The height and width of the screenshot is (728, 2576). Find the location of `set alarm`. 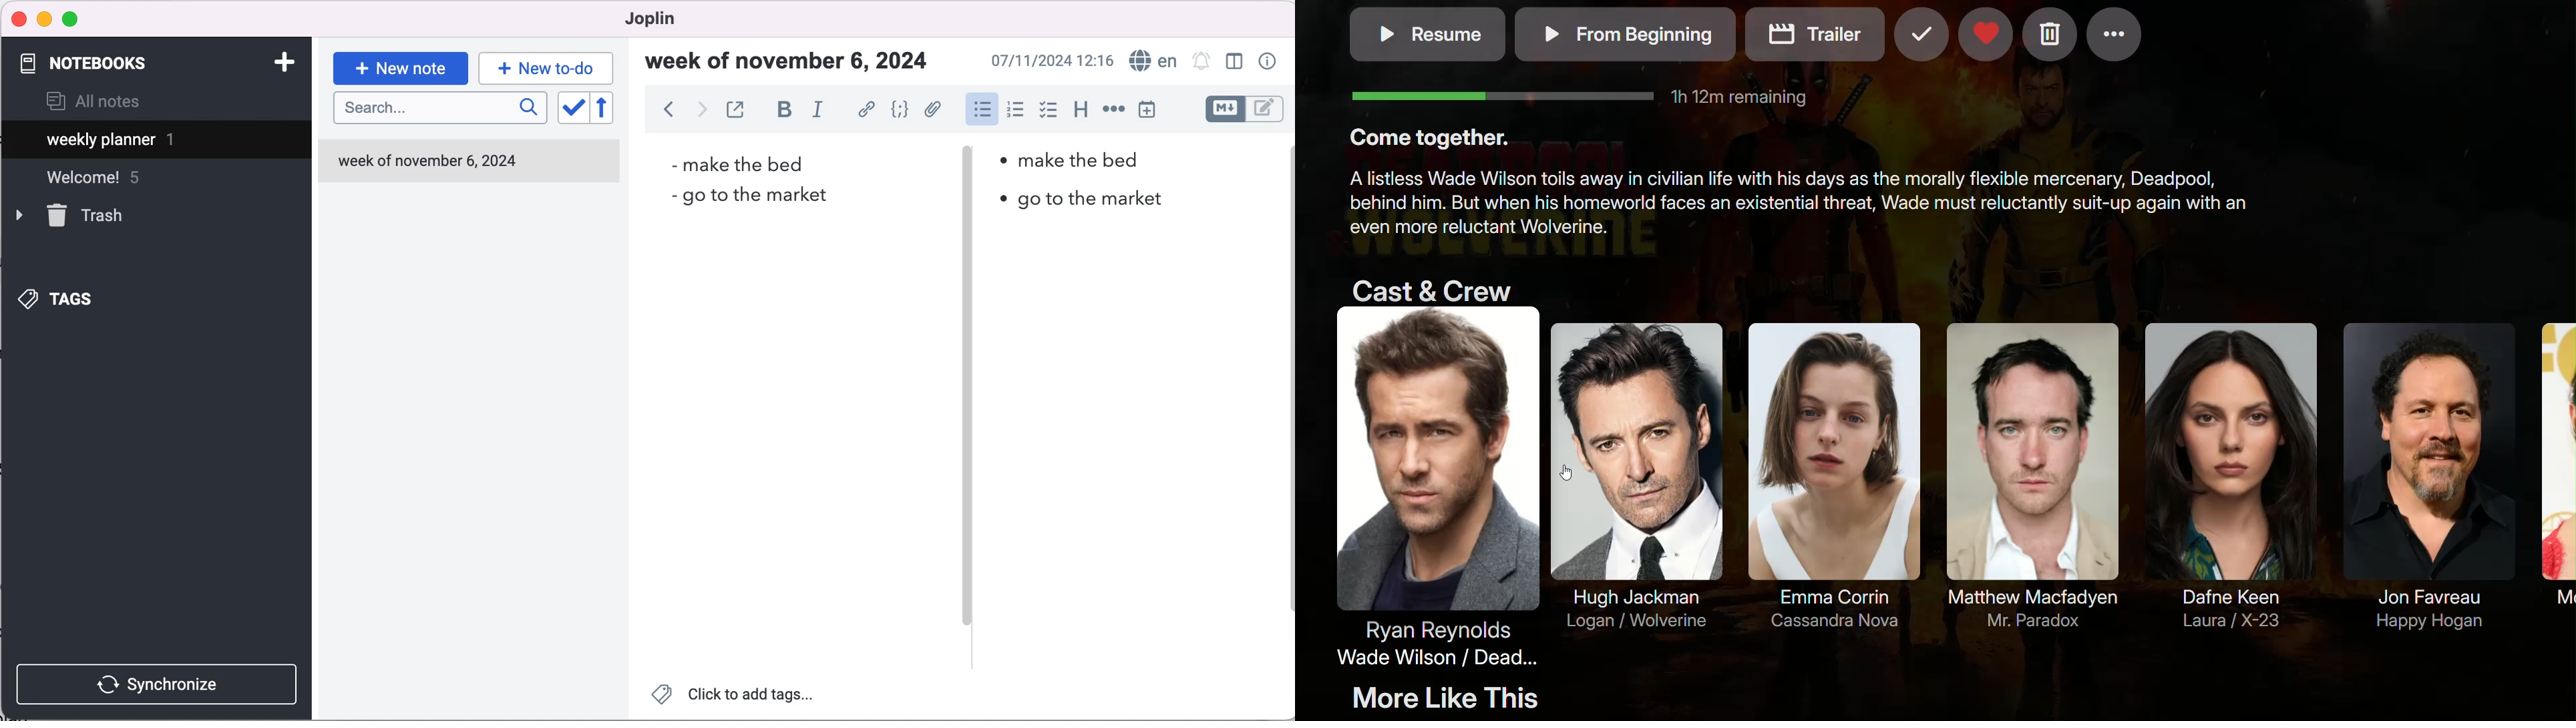

set alarm is located at coordinates (1202, 63).